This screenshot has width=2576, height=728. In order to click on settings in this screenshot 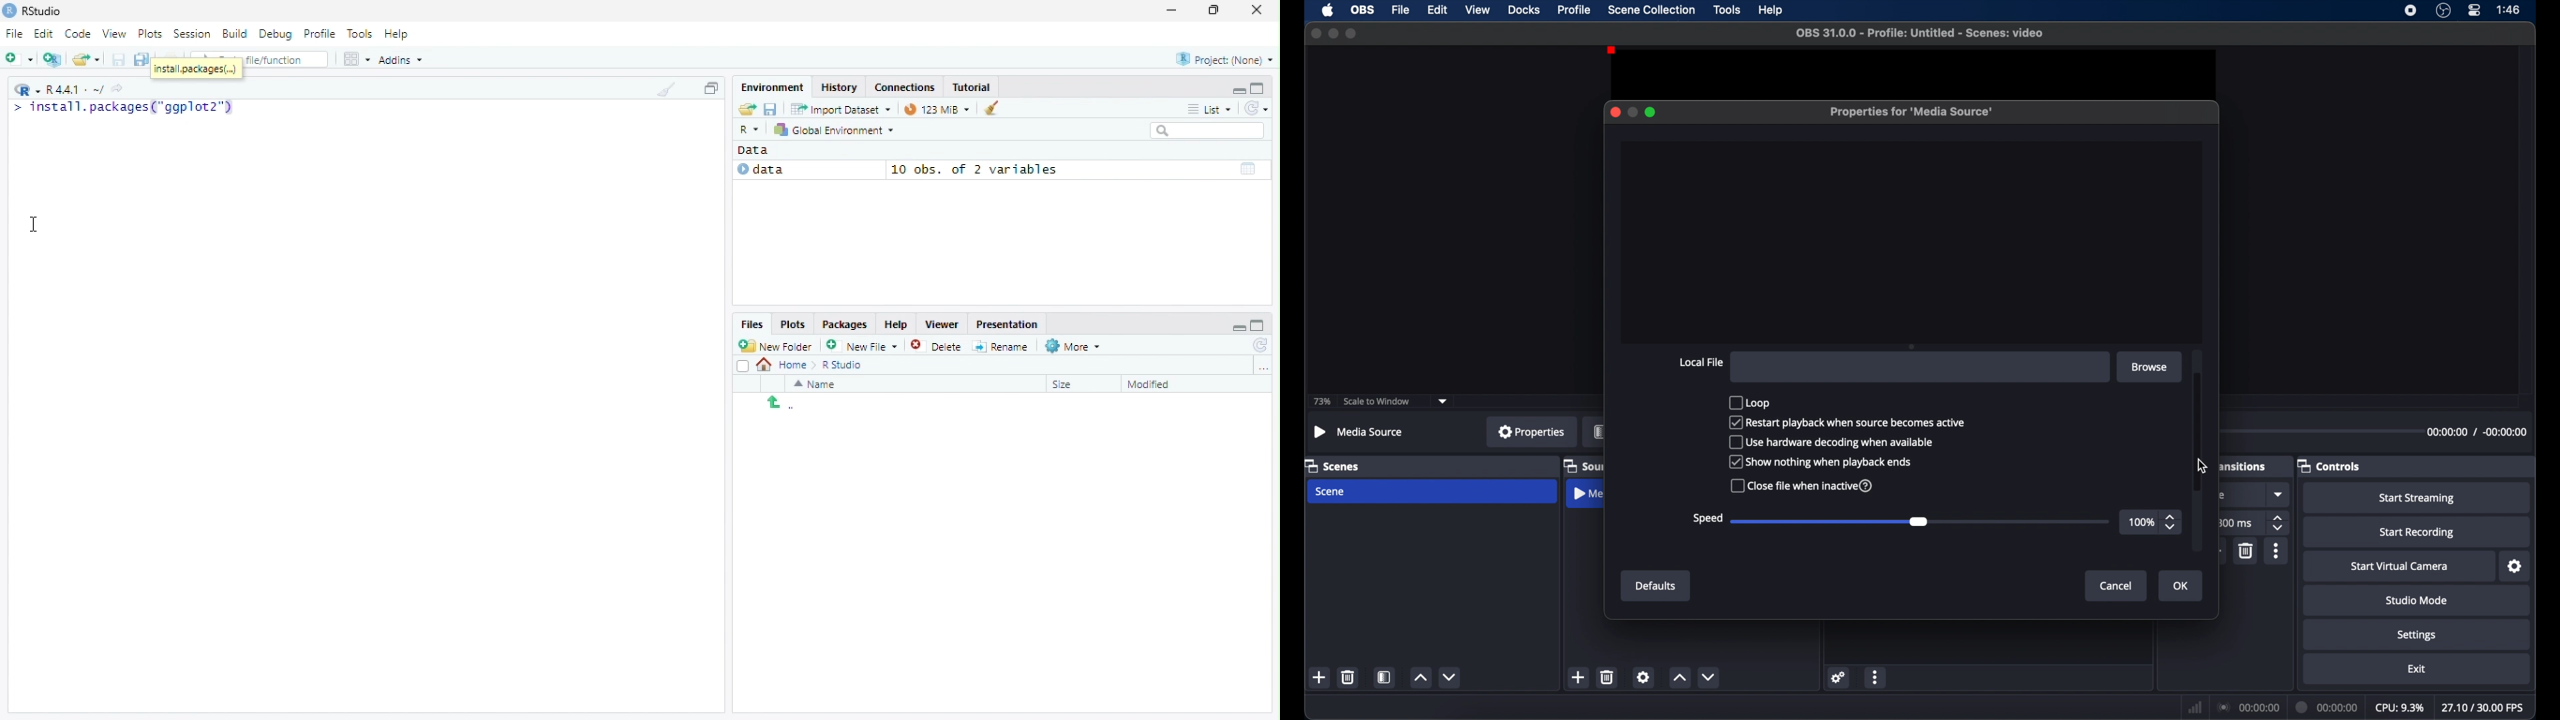, I will do `click(1643, 677)`.